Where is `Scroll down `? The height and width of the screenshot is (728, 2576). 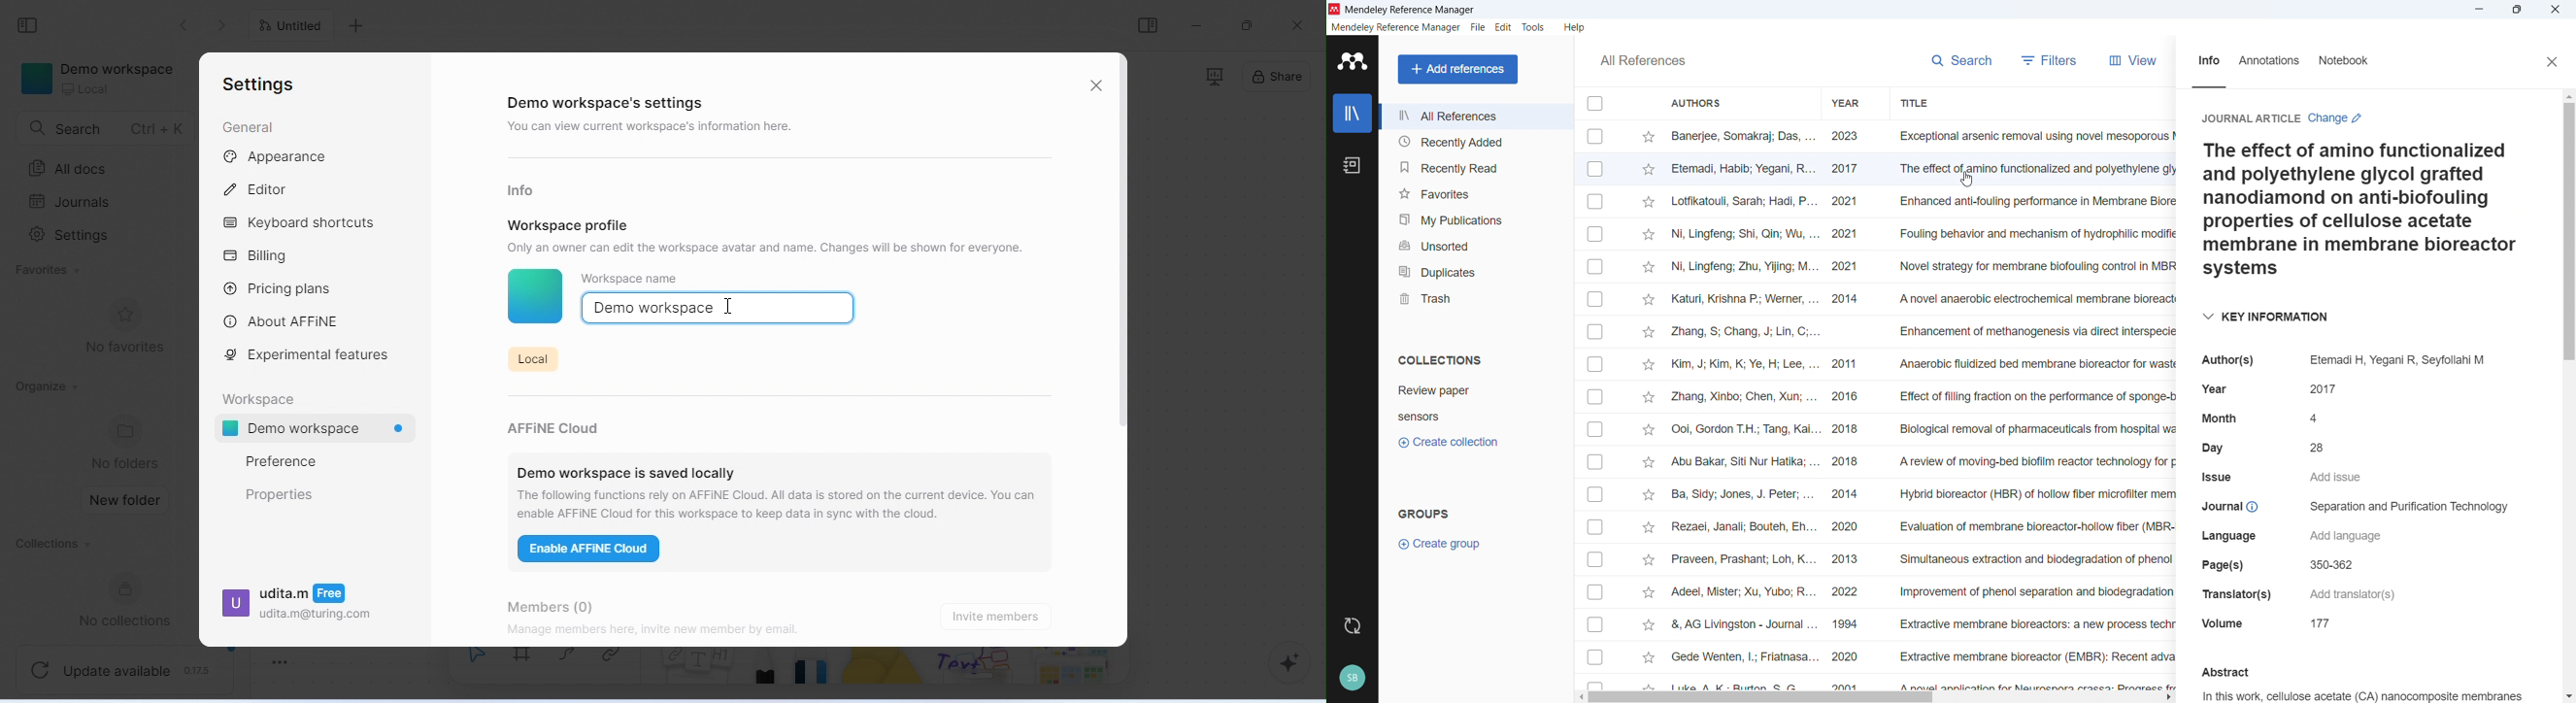
Scroll down  is located at coordinates (2568, 697).